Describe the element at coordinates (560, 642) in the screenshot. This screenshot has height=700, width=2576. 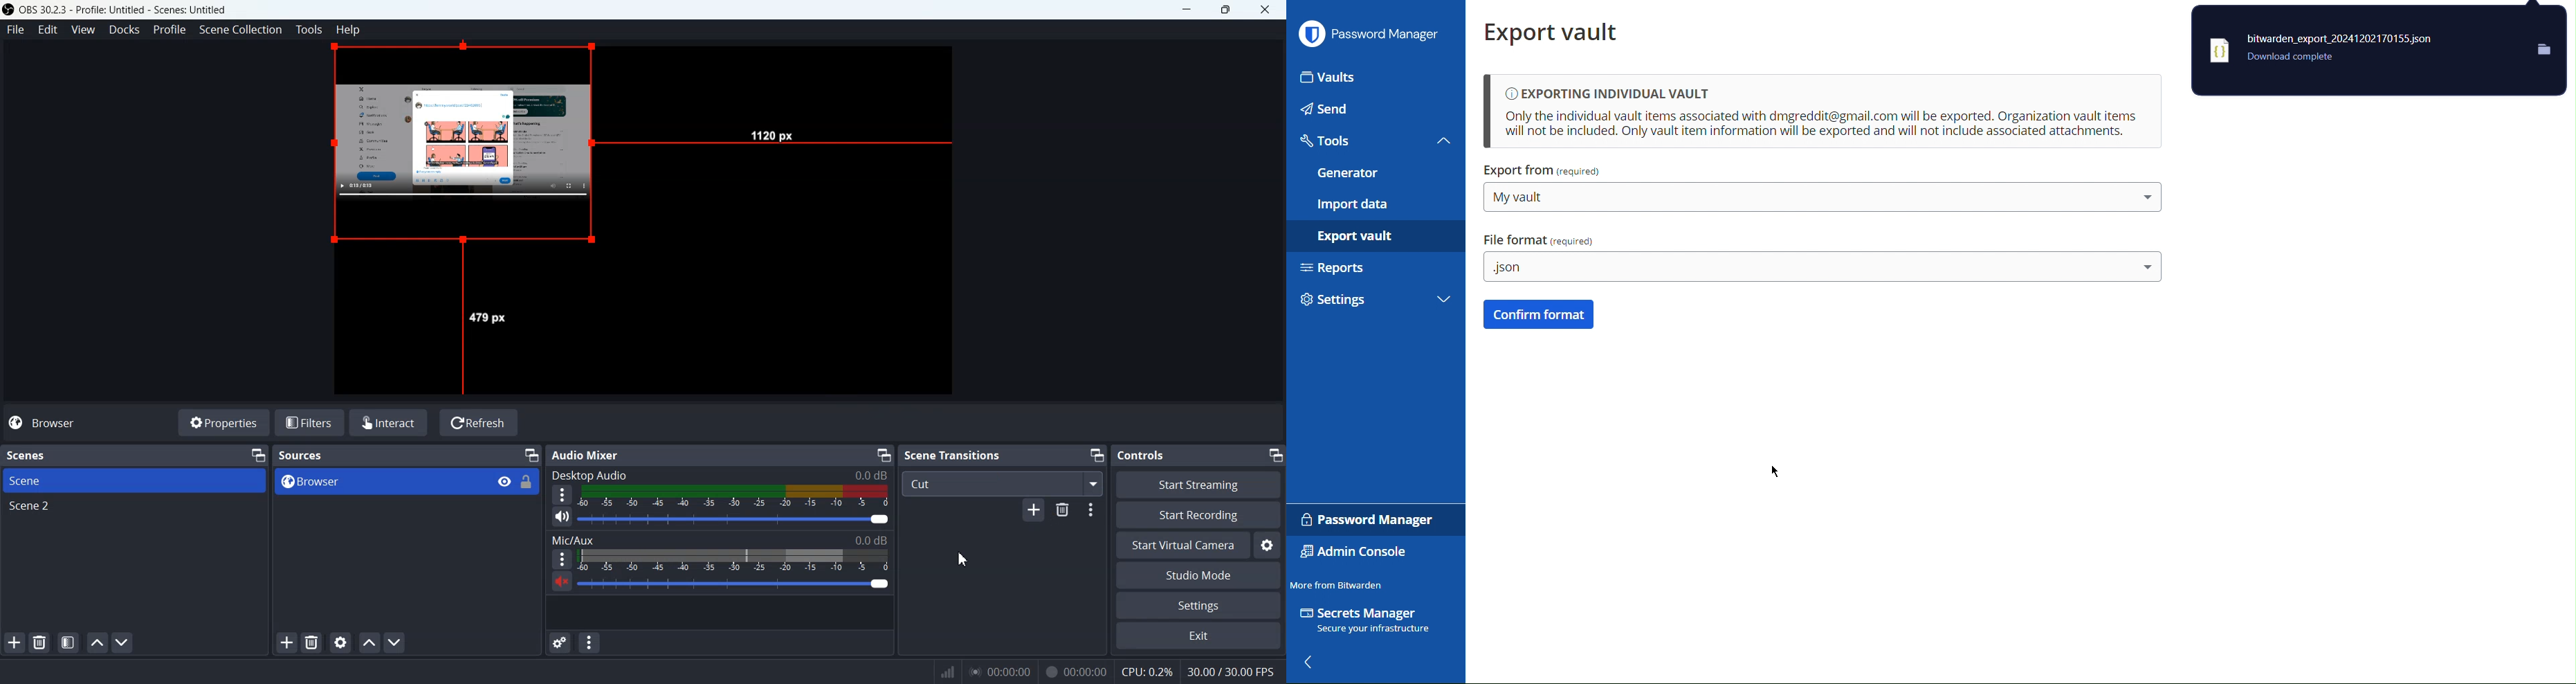
I see `Advance audio Properties` at that location.